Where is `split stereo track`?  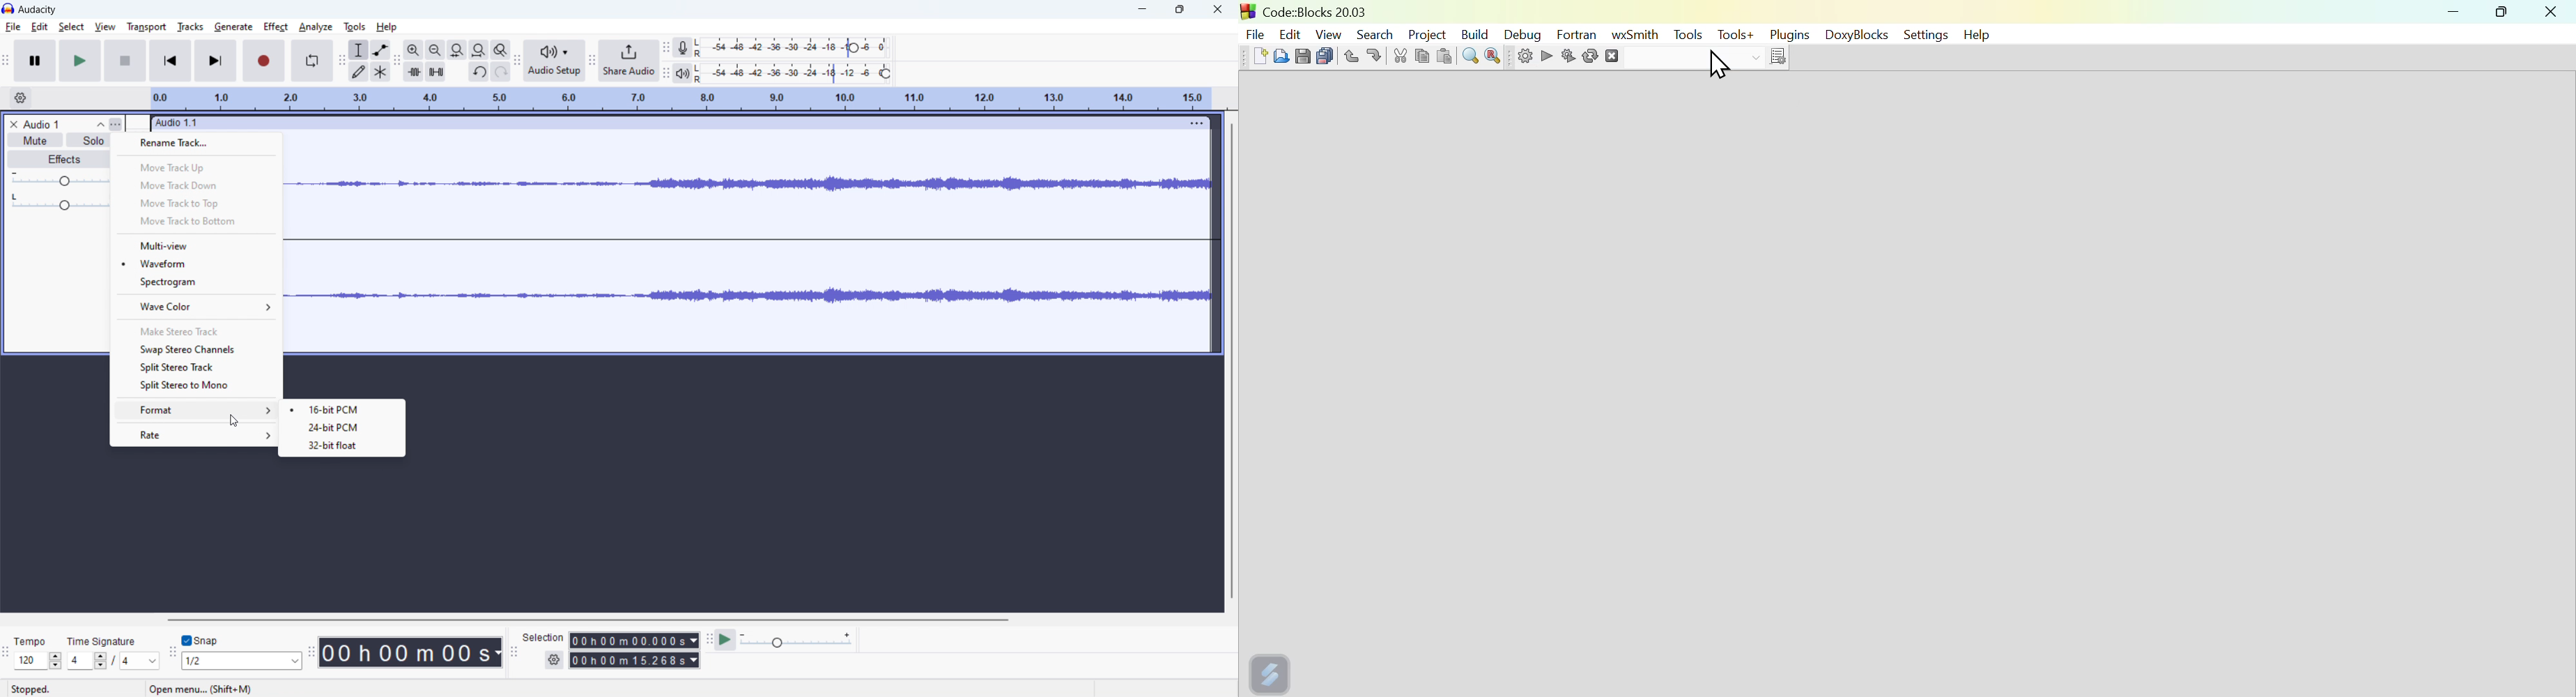 split stereo track is located at coordinates (194, 367).